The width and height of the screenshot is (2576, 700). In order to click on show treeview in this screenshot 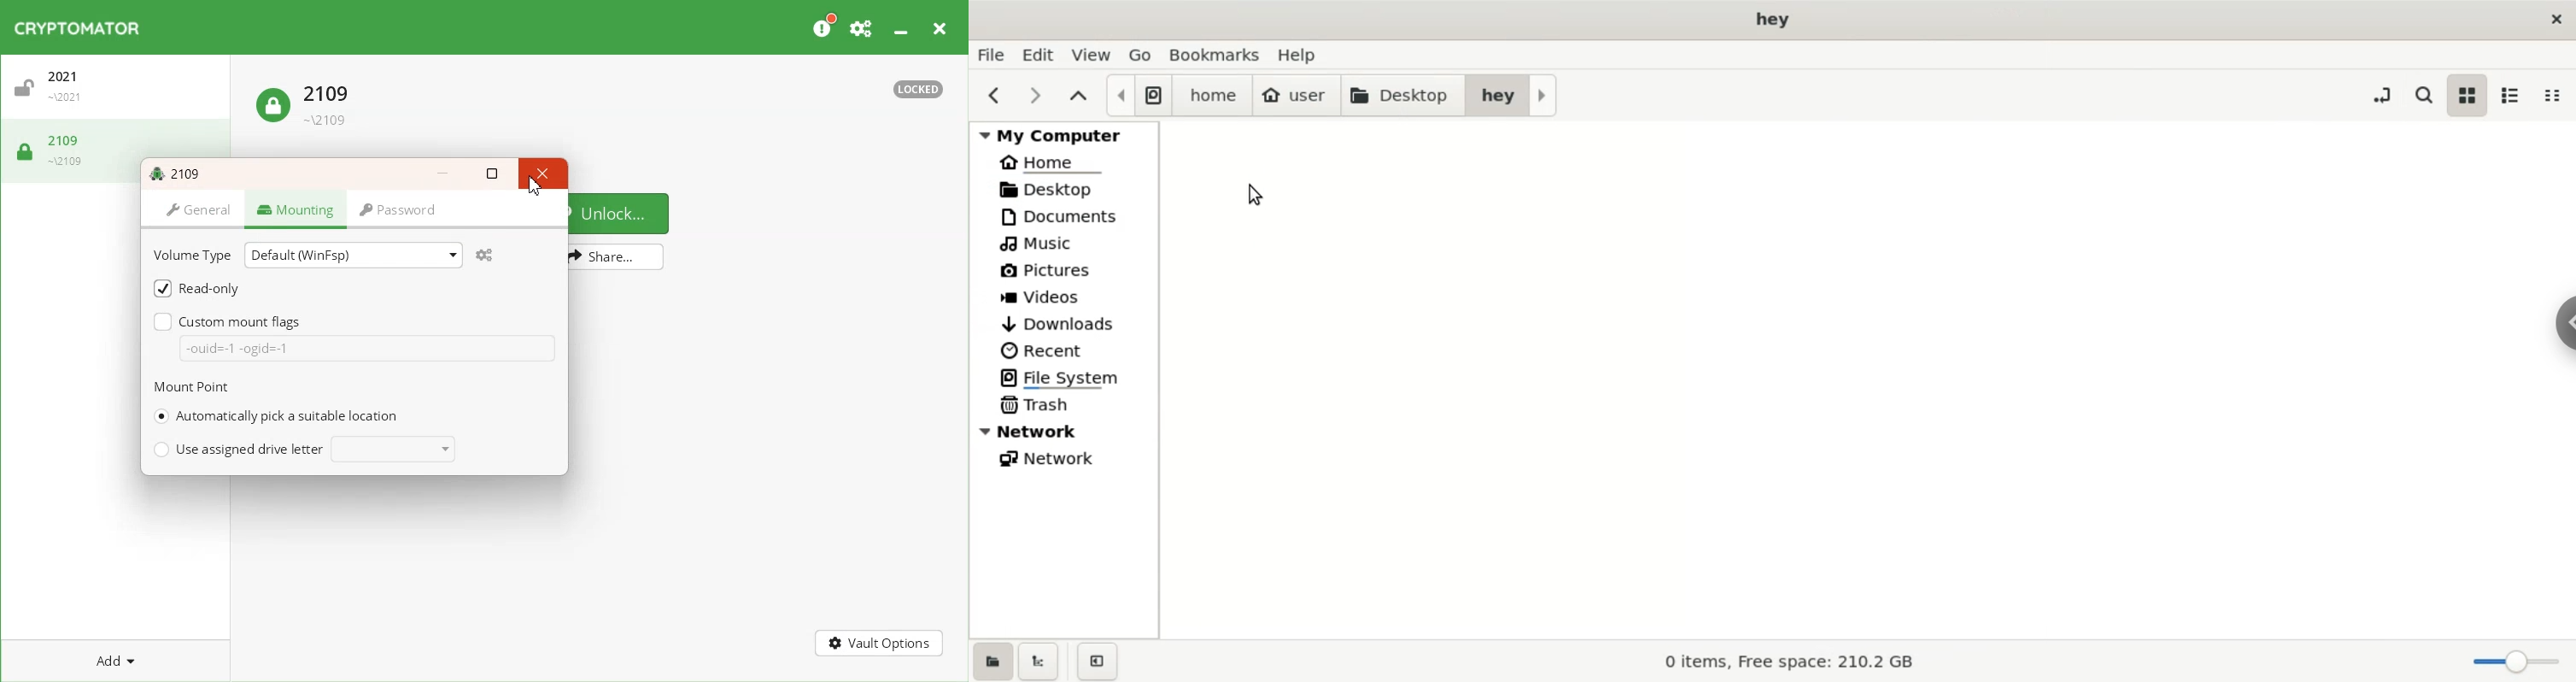, I will do `click(1040, 661)`.